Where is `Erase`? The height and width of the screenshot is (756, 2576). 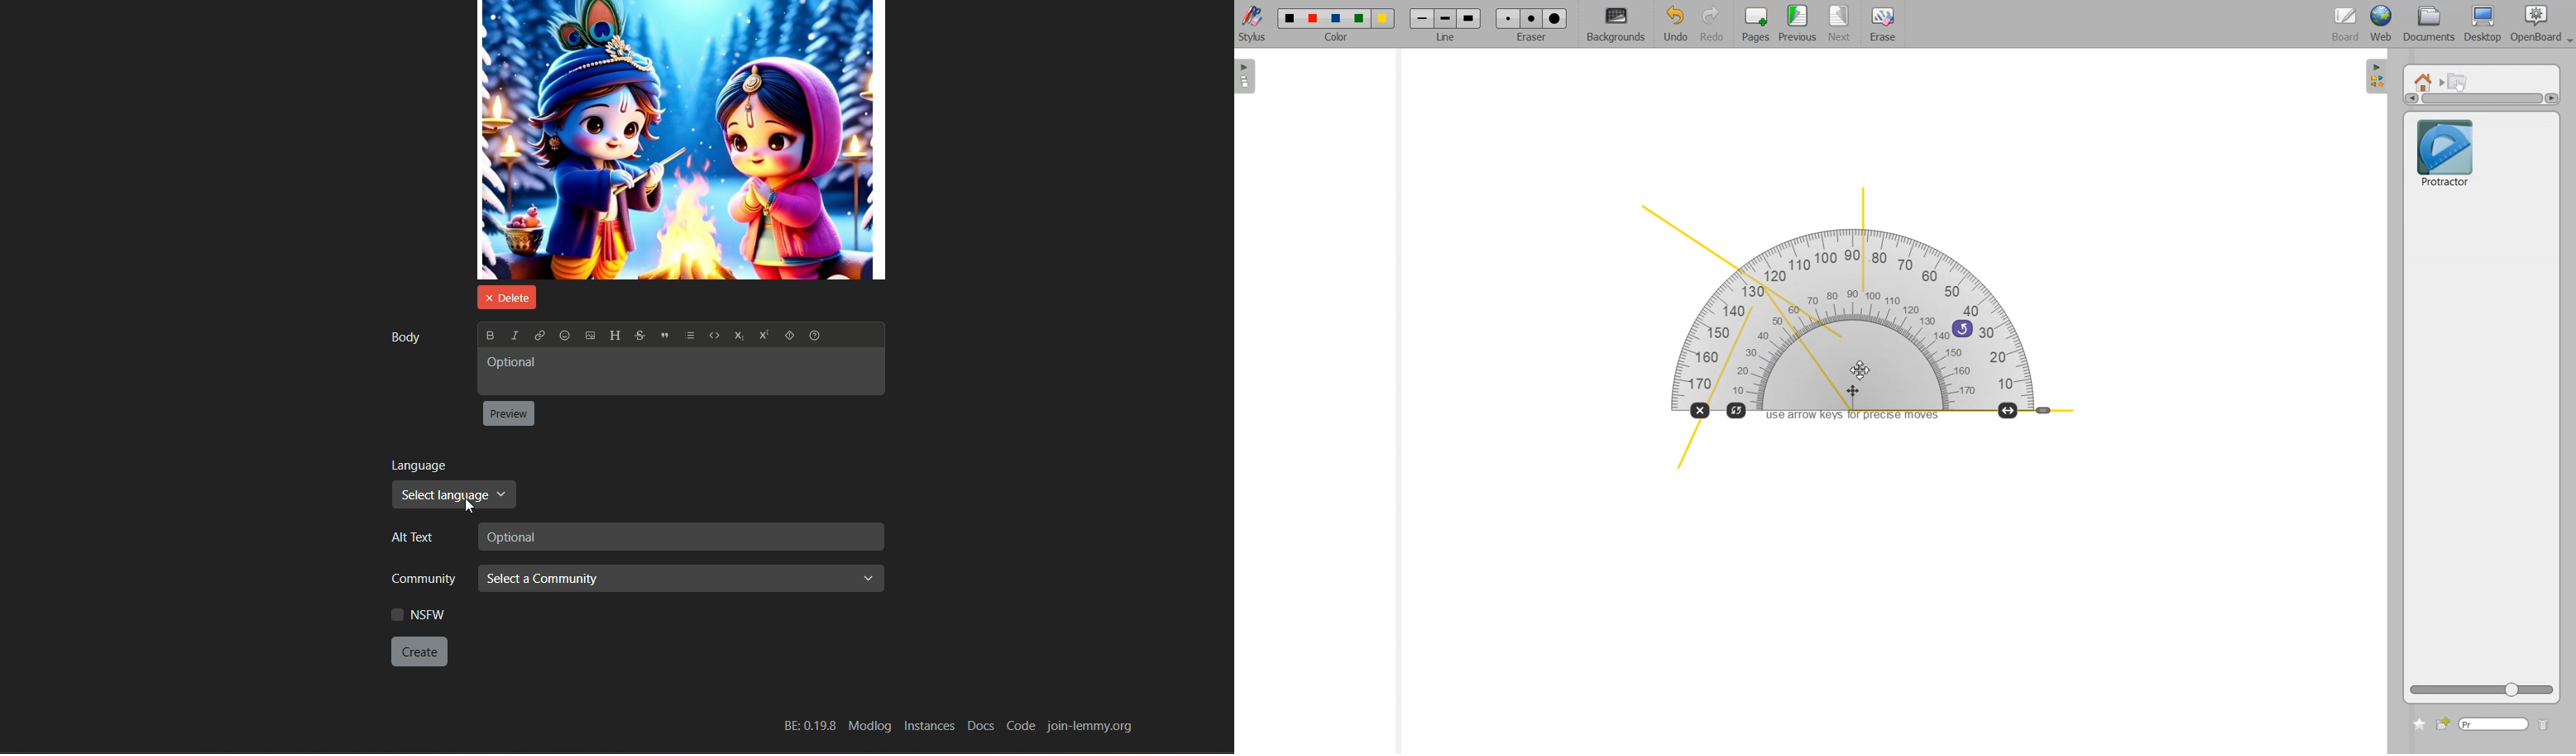 Erase is located at coordinates (1882, 24).